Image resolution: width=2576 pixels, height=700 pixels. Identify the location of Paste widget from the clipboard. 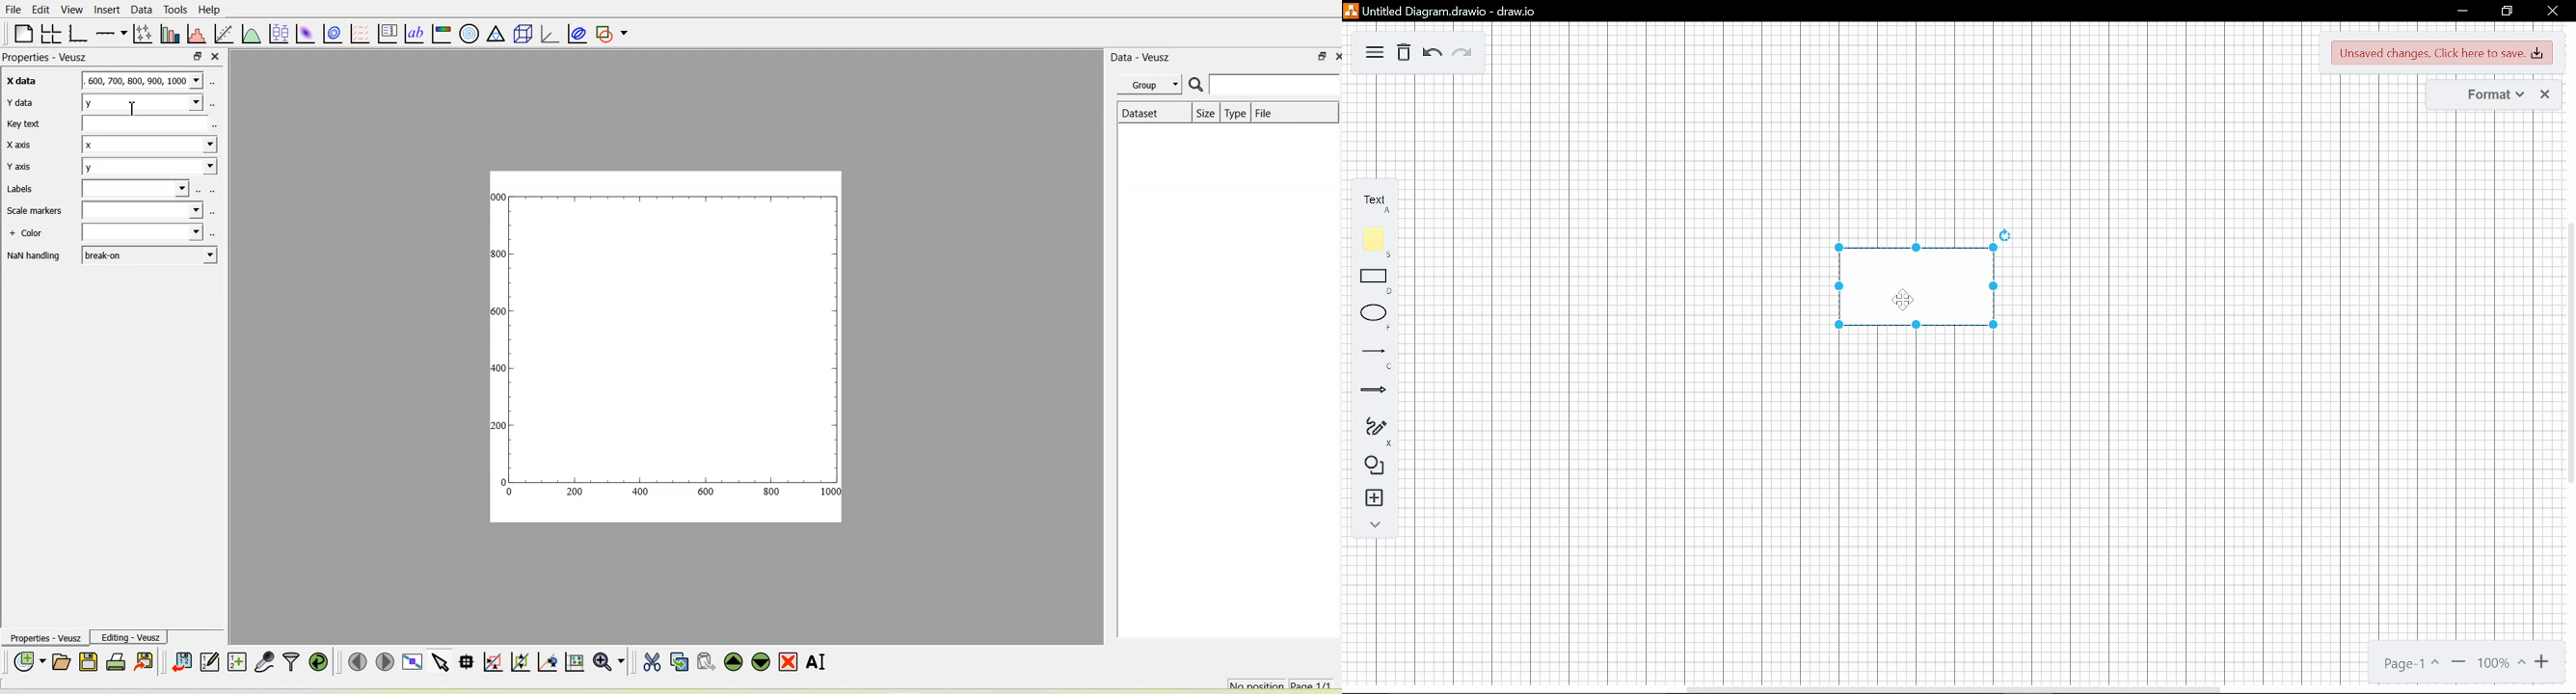
(706, 662).